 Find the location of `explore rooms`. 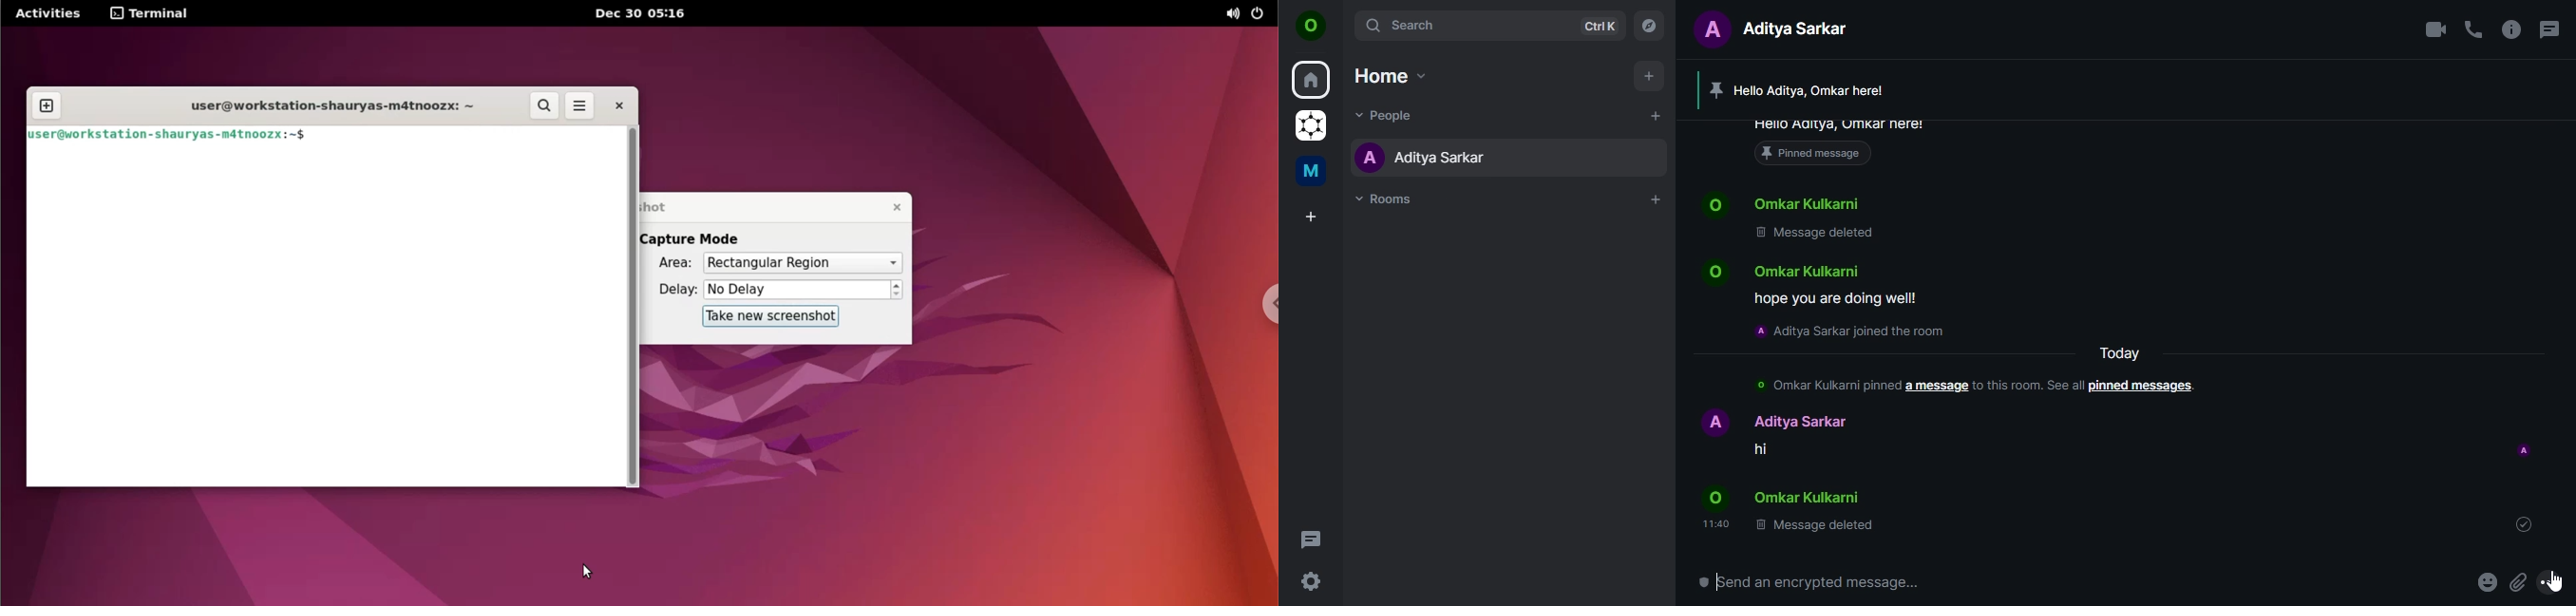

explore rooms is located at coordinates (1650, 24).